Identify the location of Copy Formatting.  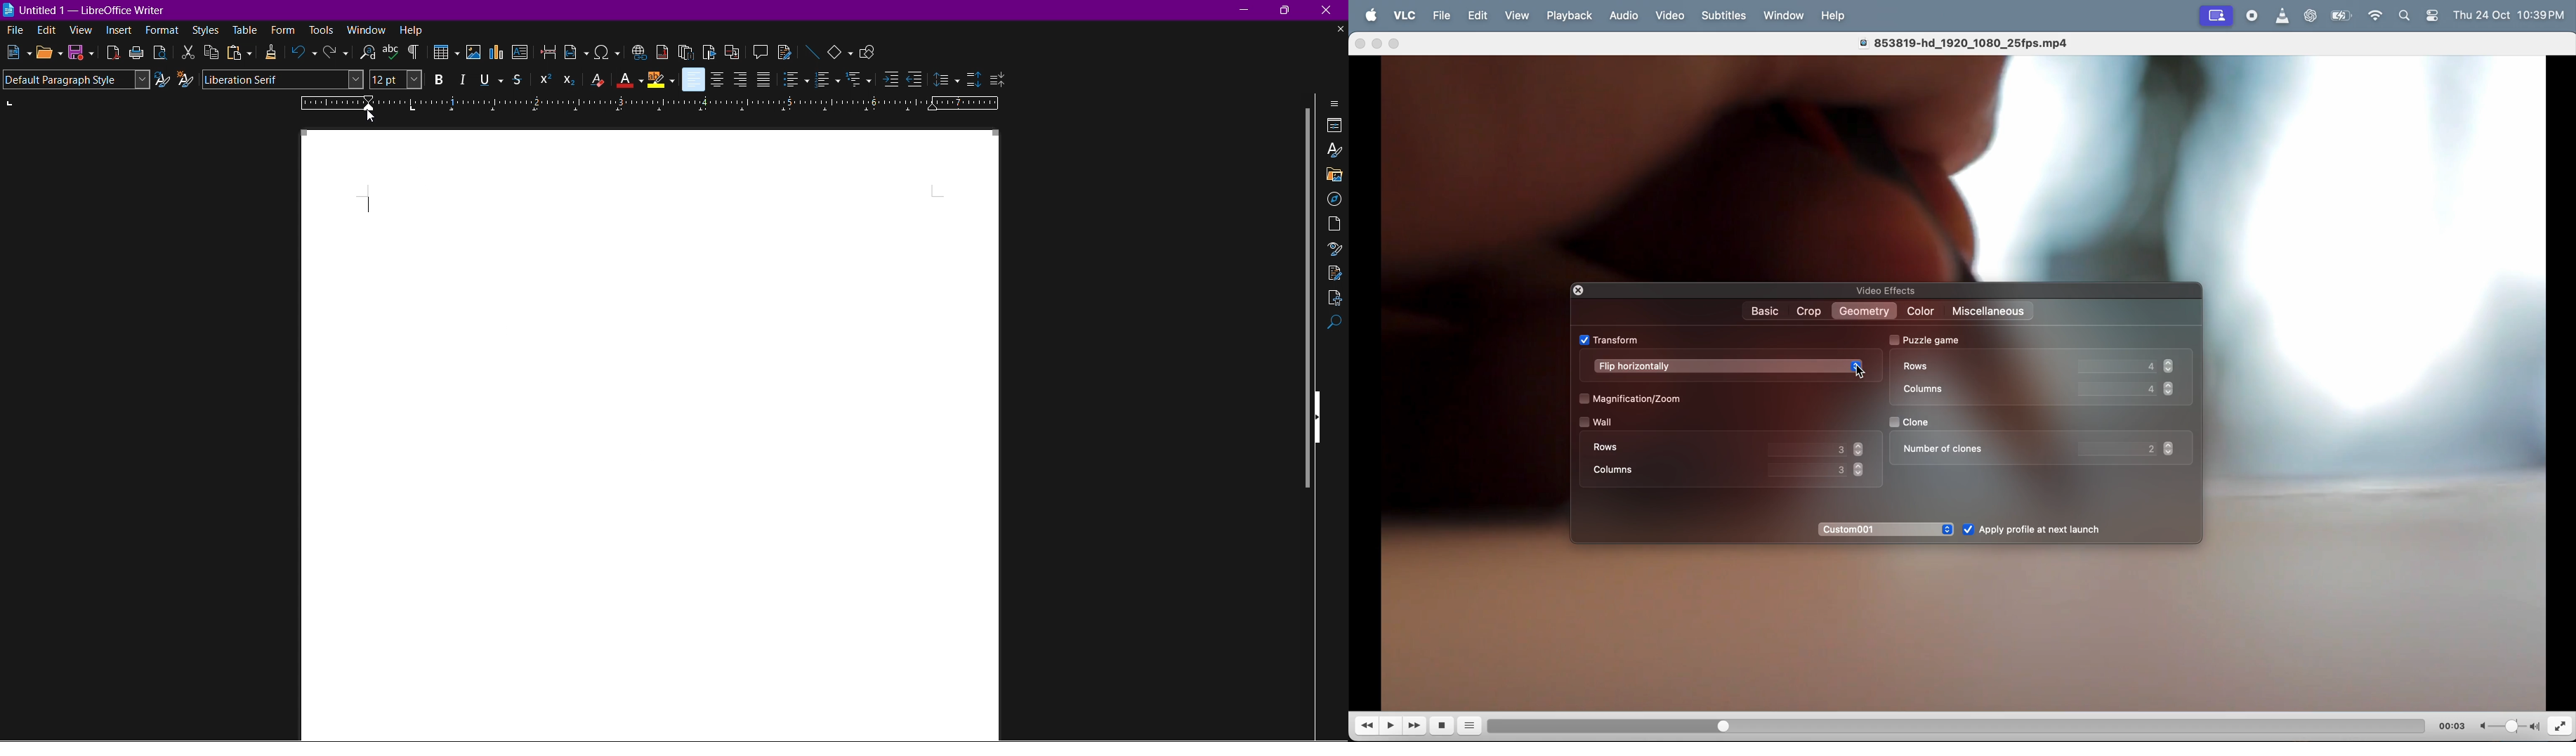
(272, 53).